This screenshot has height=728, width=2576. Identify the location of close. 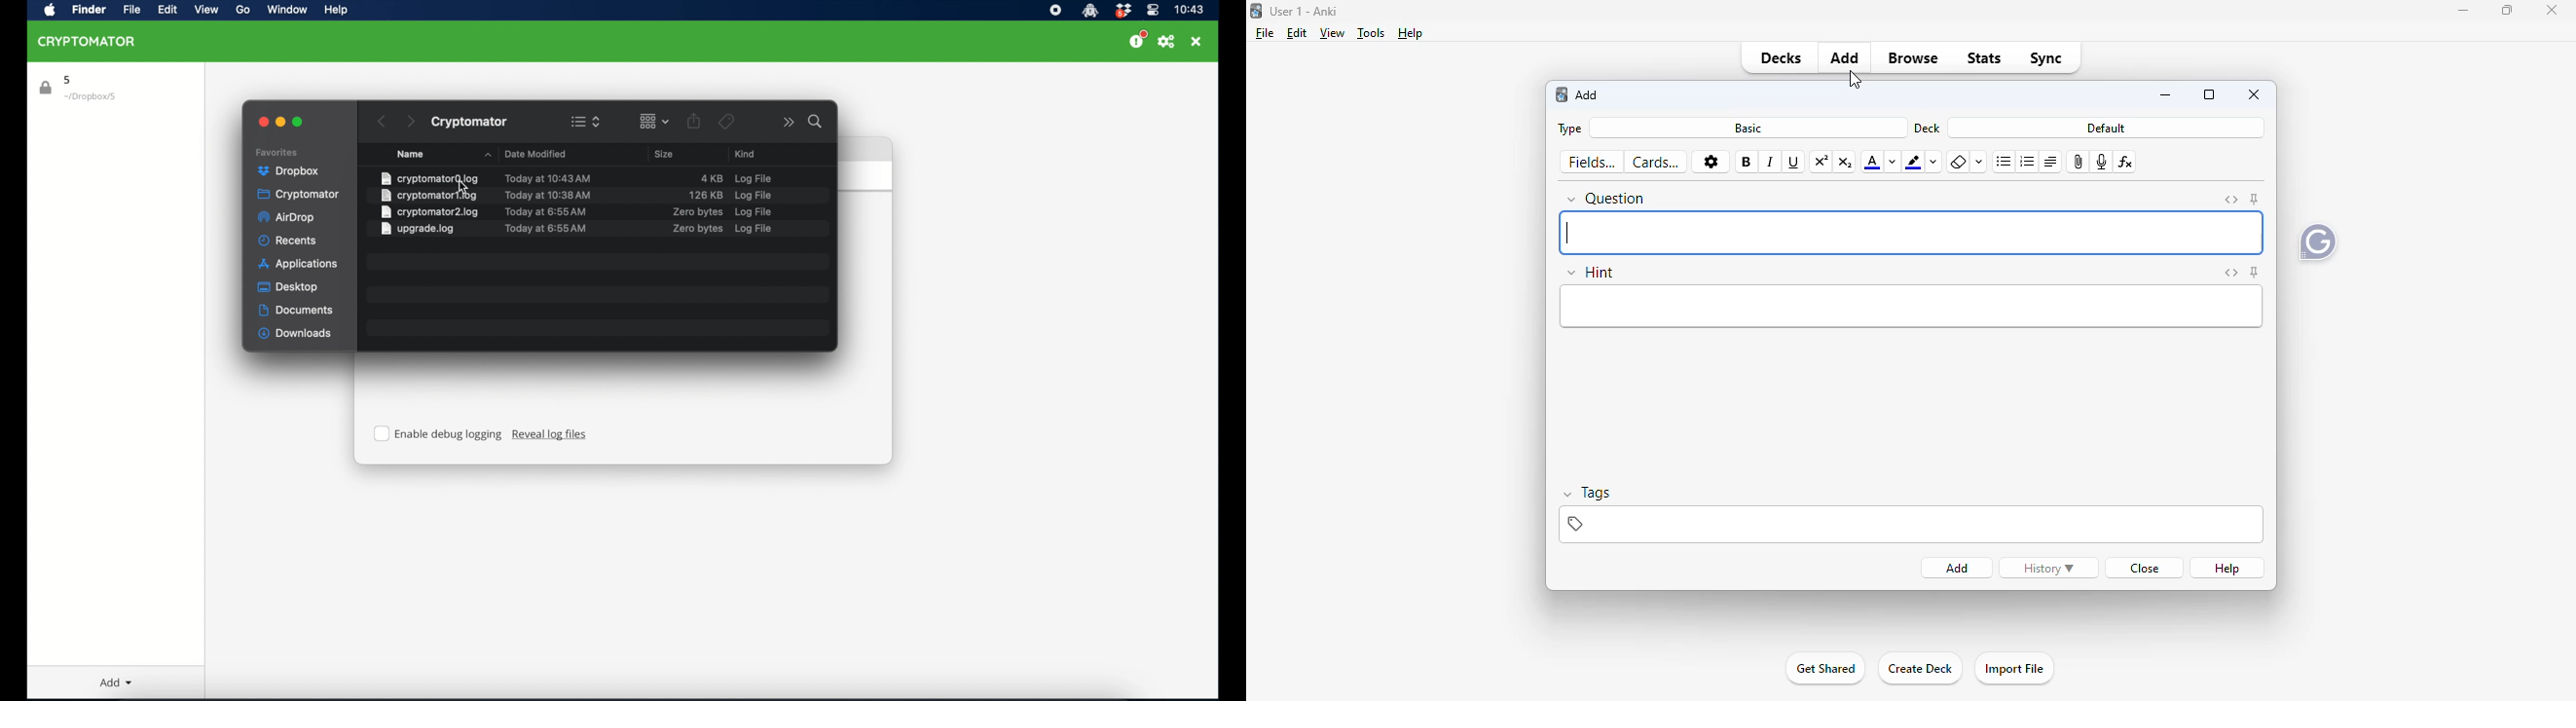
(262, 122).